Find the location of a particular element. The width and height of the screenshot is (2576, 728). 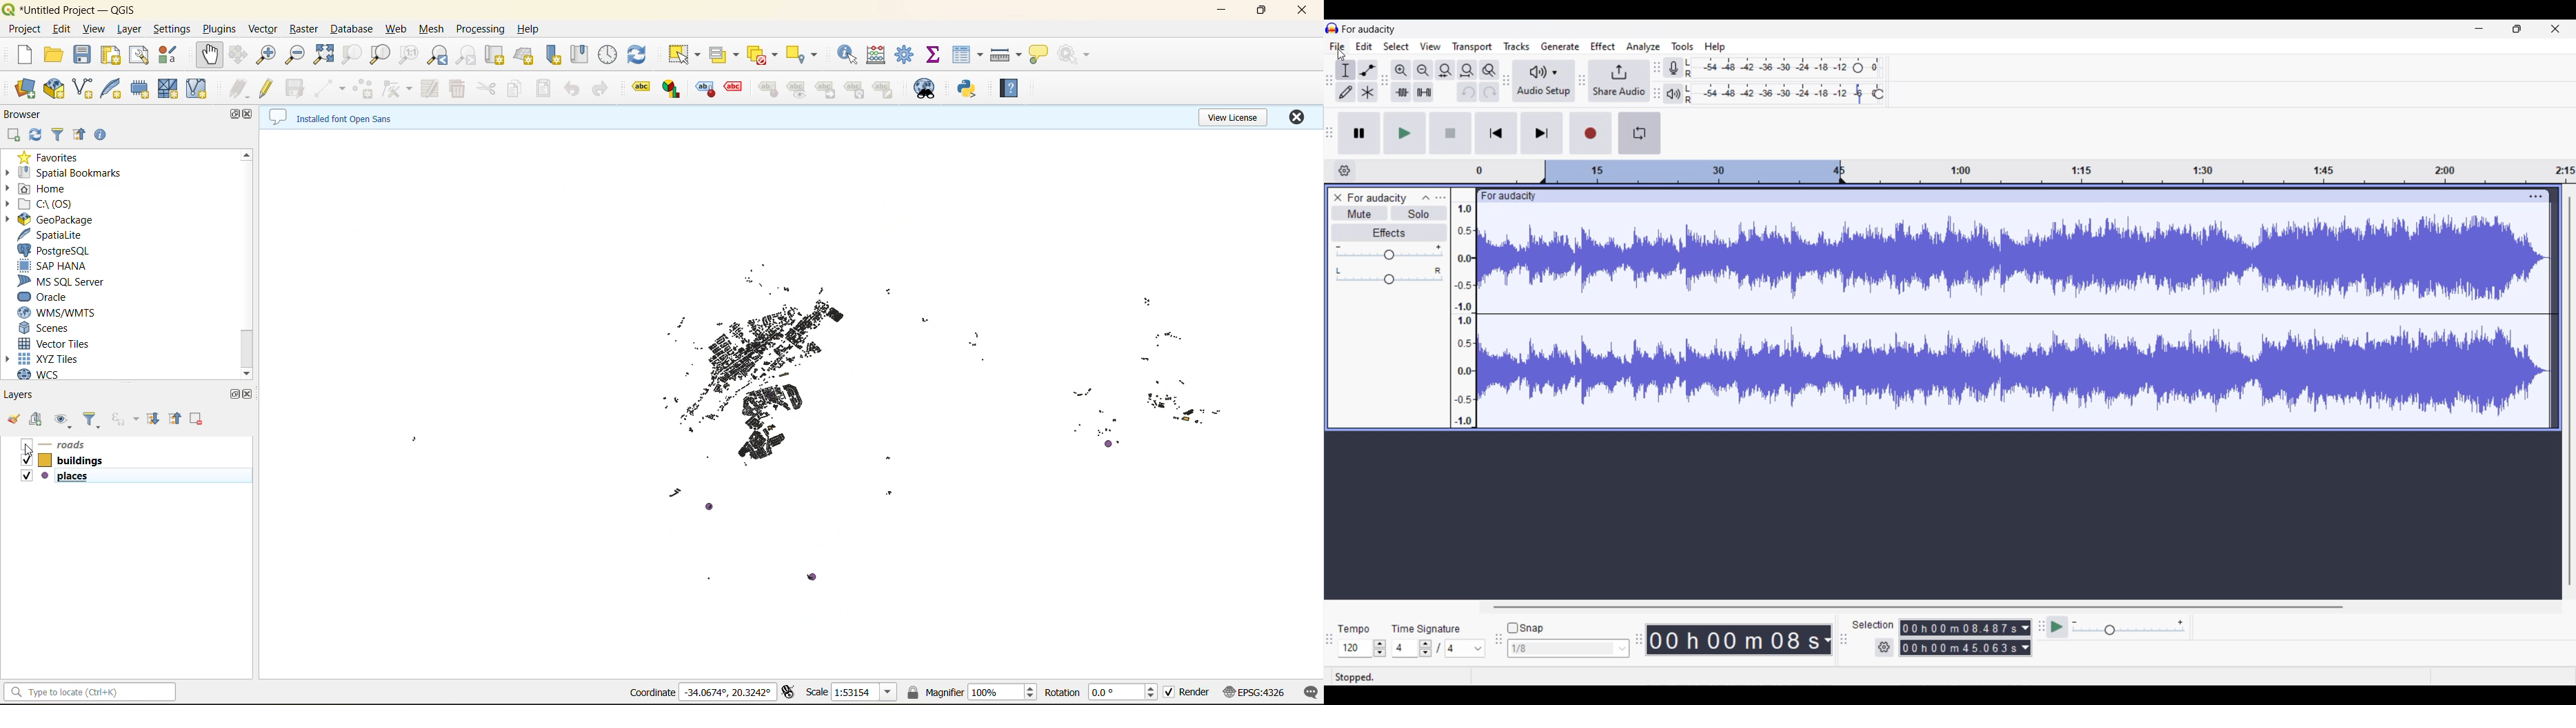

render is located at coordinates (1185, 693).